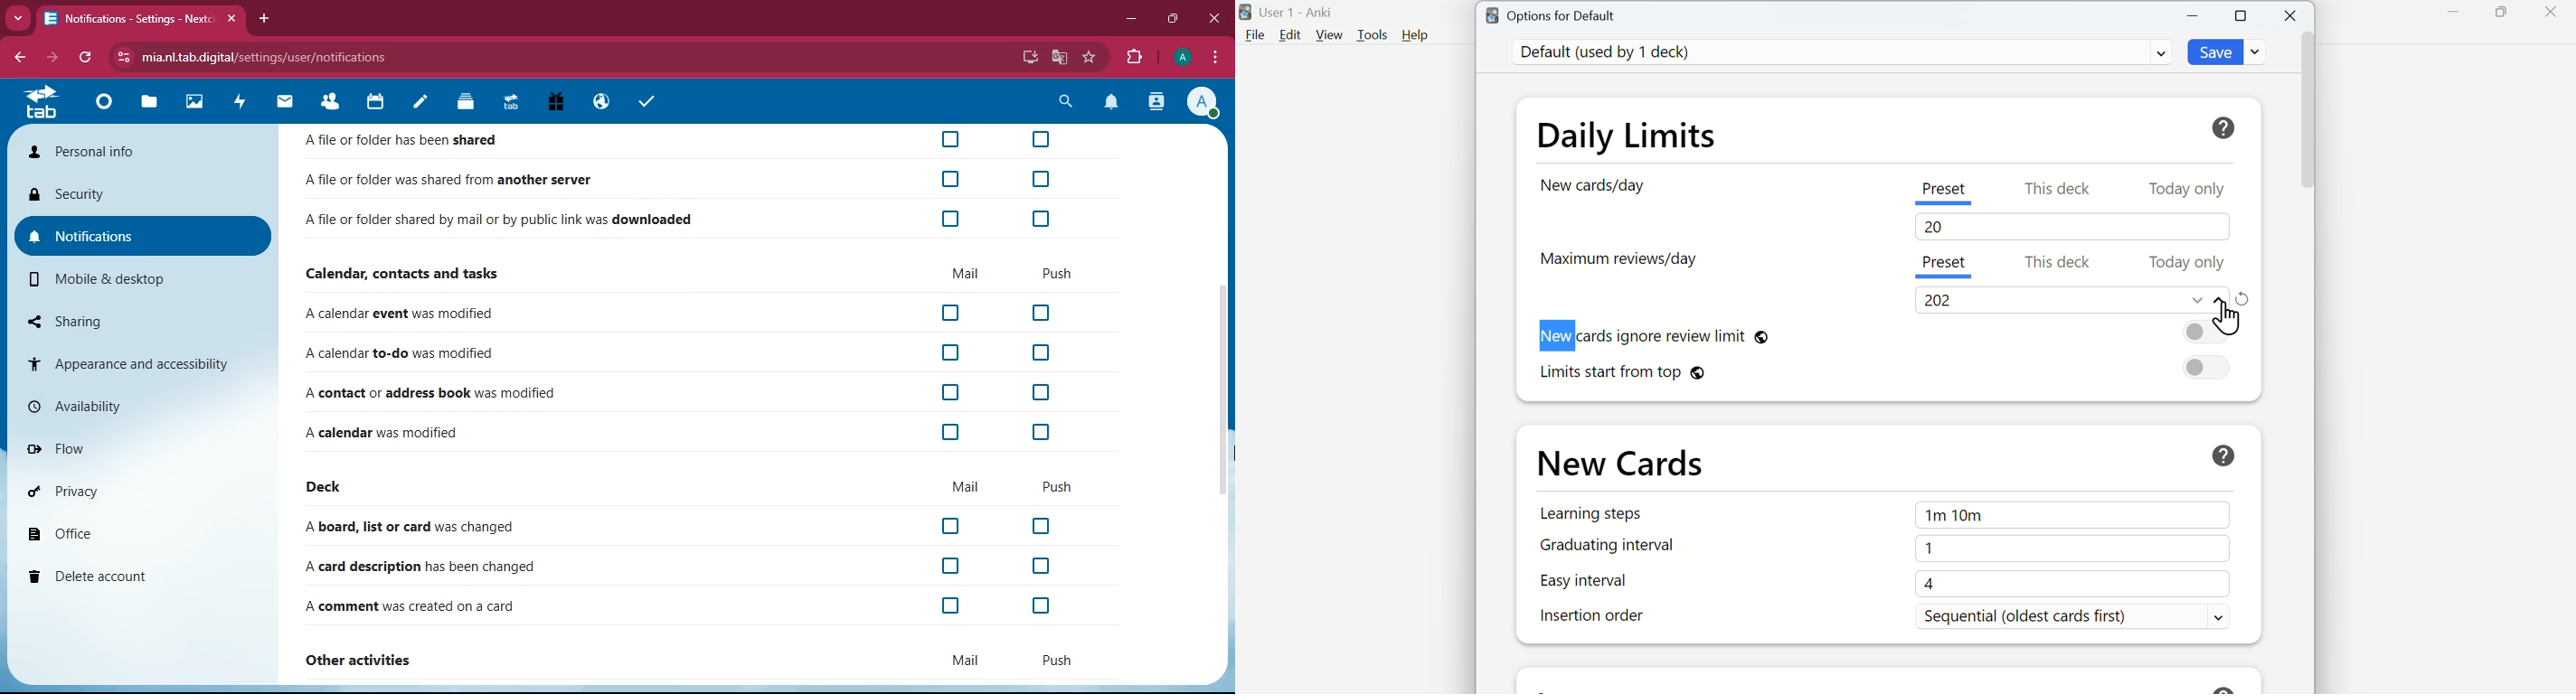  I want to click on New cards ignore review limit, so click(1889, 332).